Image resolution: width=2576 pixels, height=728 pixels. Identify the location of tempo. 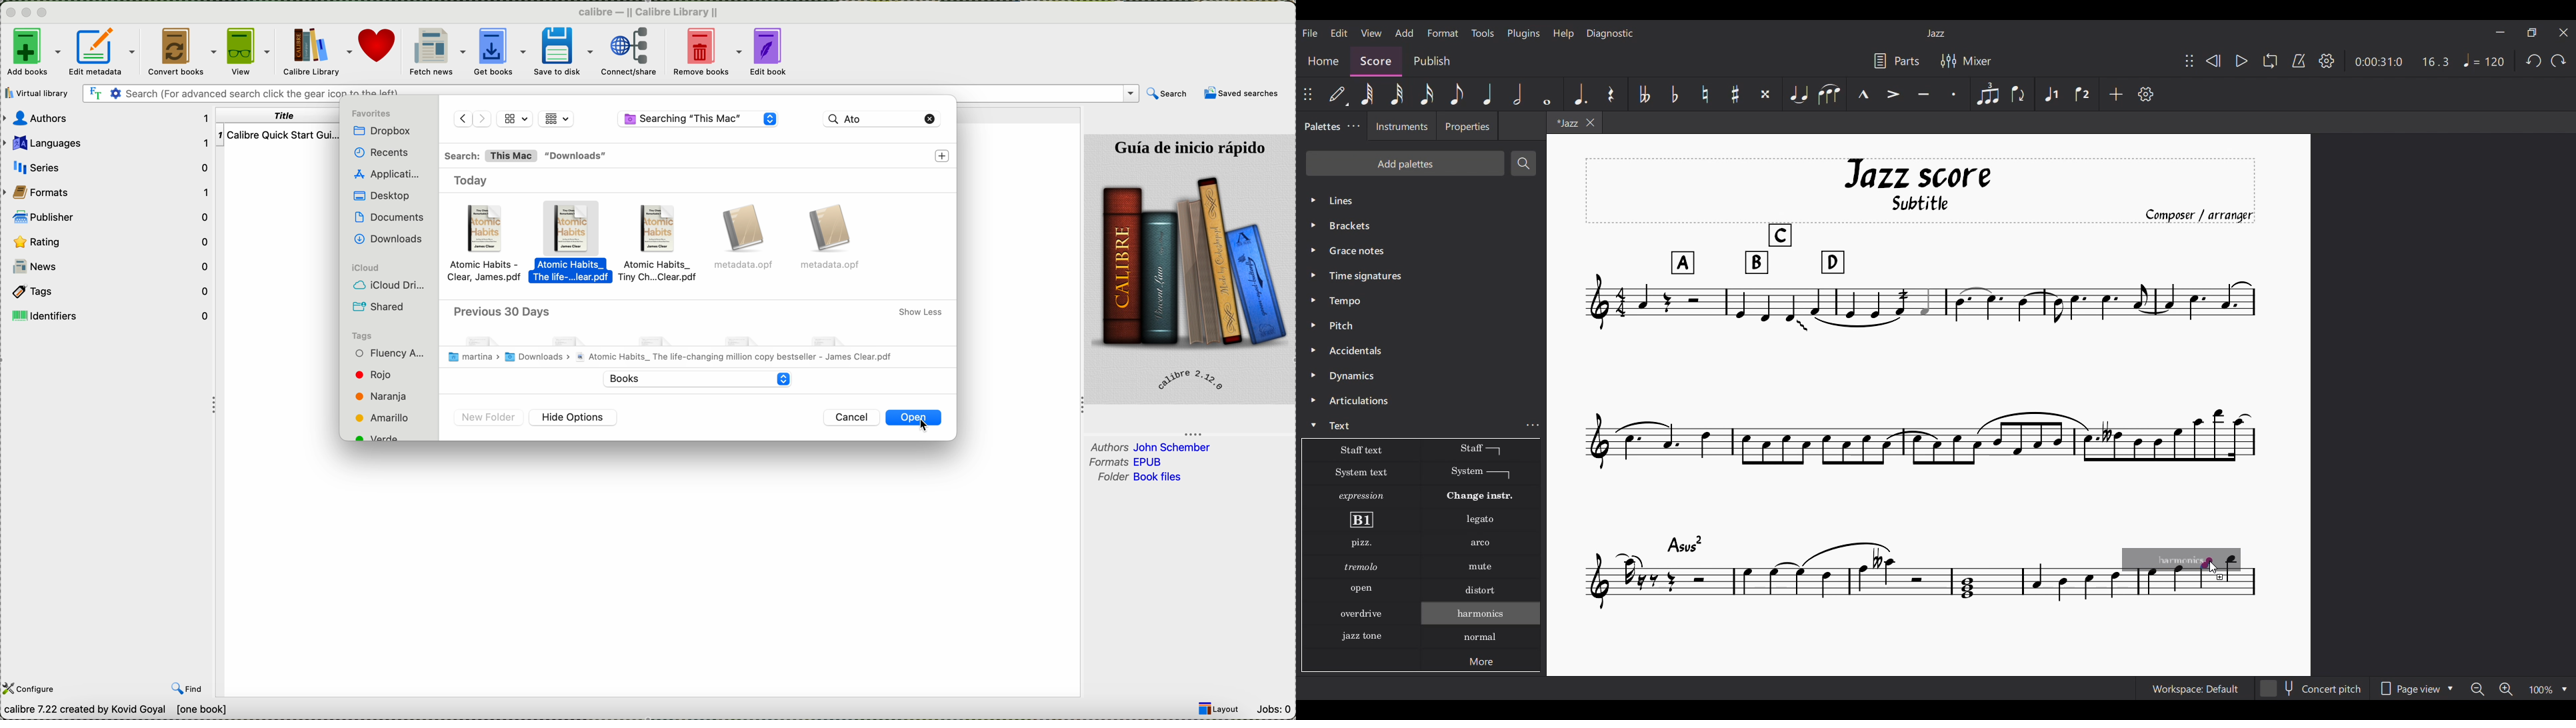
(1348, 301).